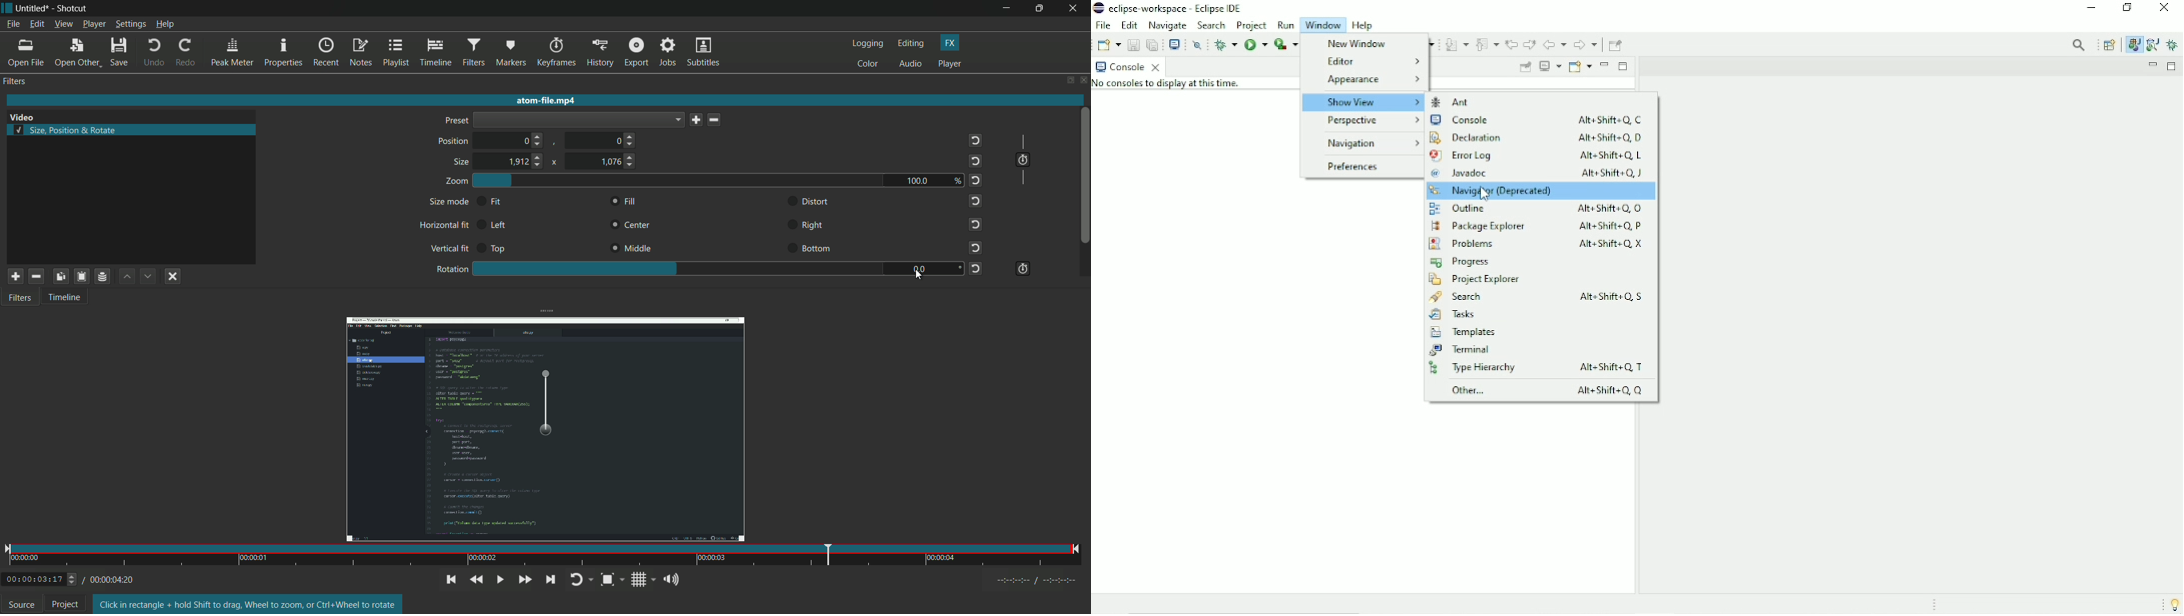 The height and width of the screenshot is (616, 2184). What do you see at coordinates (151, 53) in the screenshot?
I see `undo` at bounding box center [151, 53].